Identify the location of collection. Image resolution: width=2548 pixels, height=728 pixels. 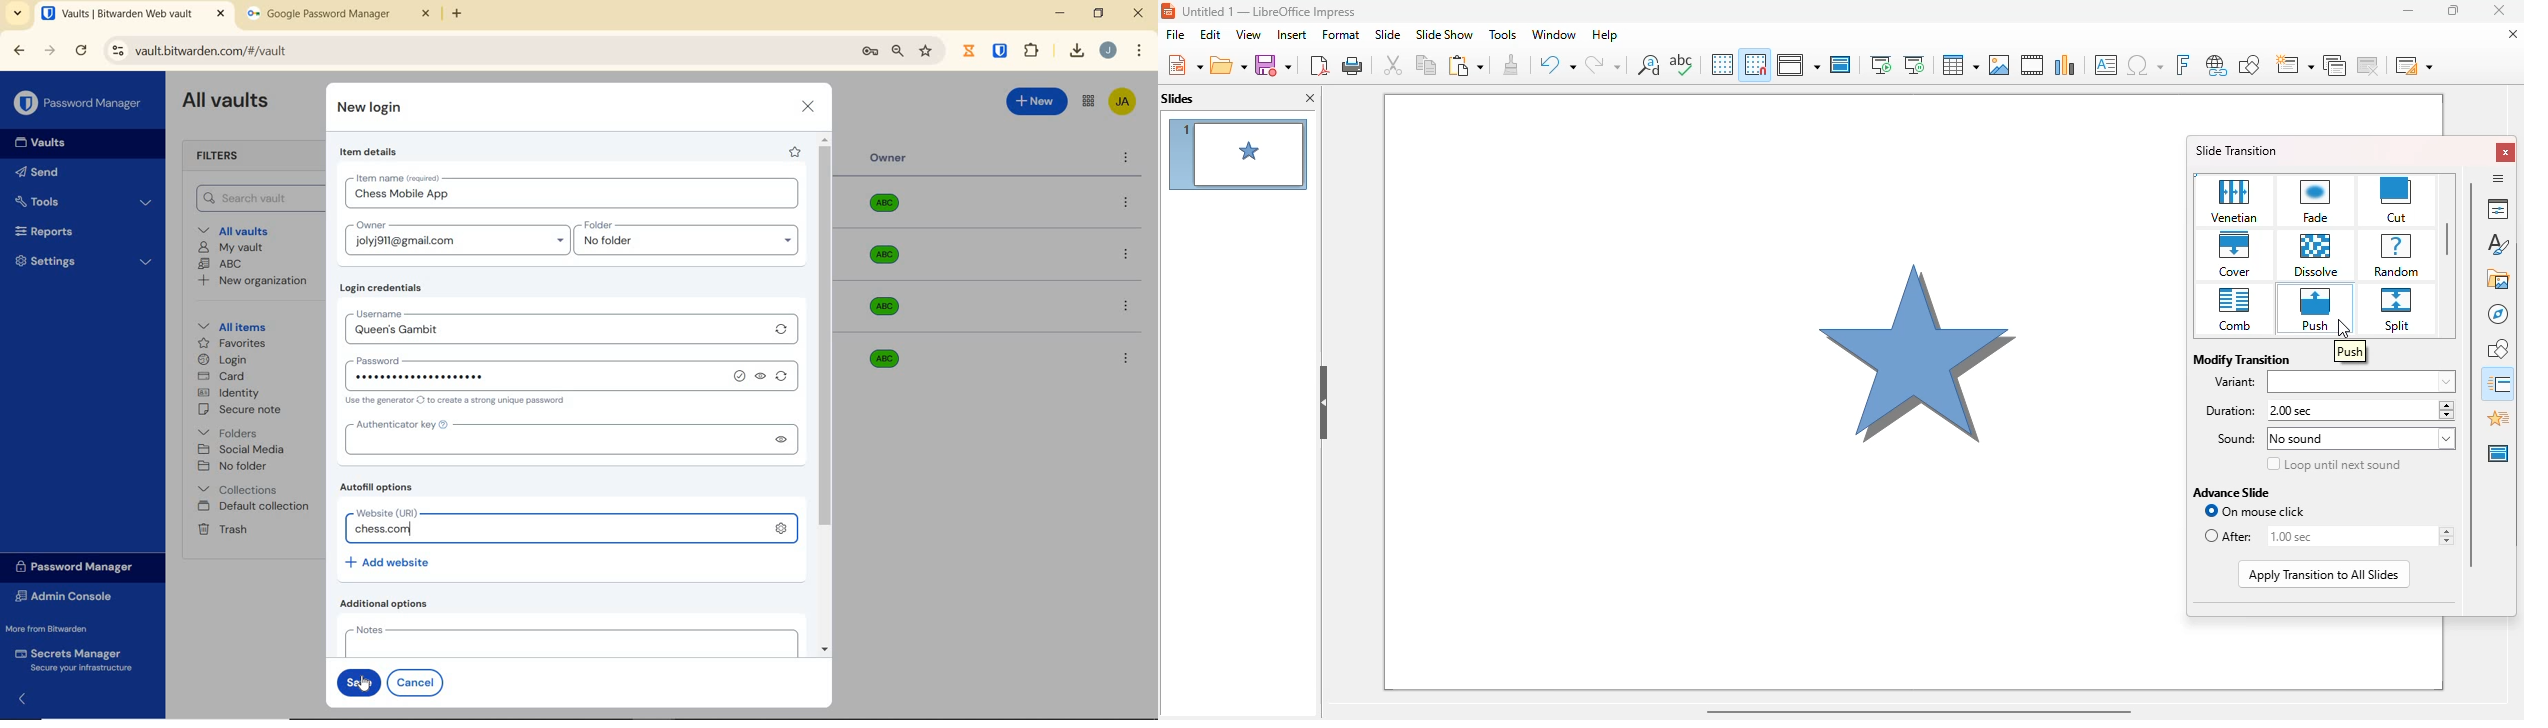
(239, 490).